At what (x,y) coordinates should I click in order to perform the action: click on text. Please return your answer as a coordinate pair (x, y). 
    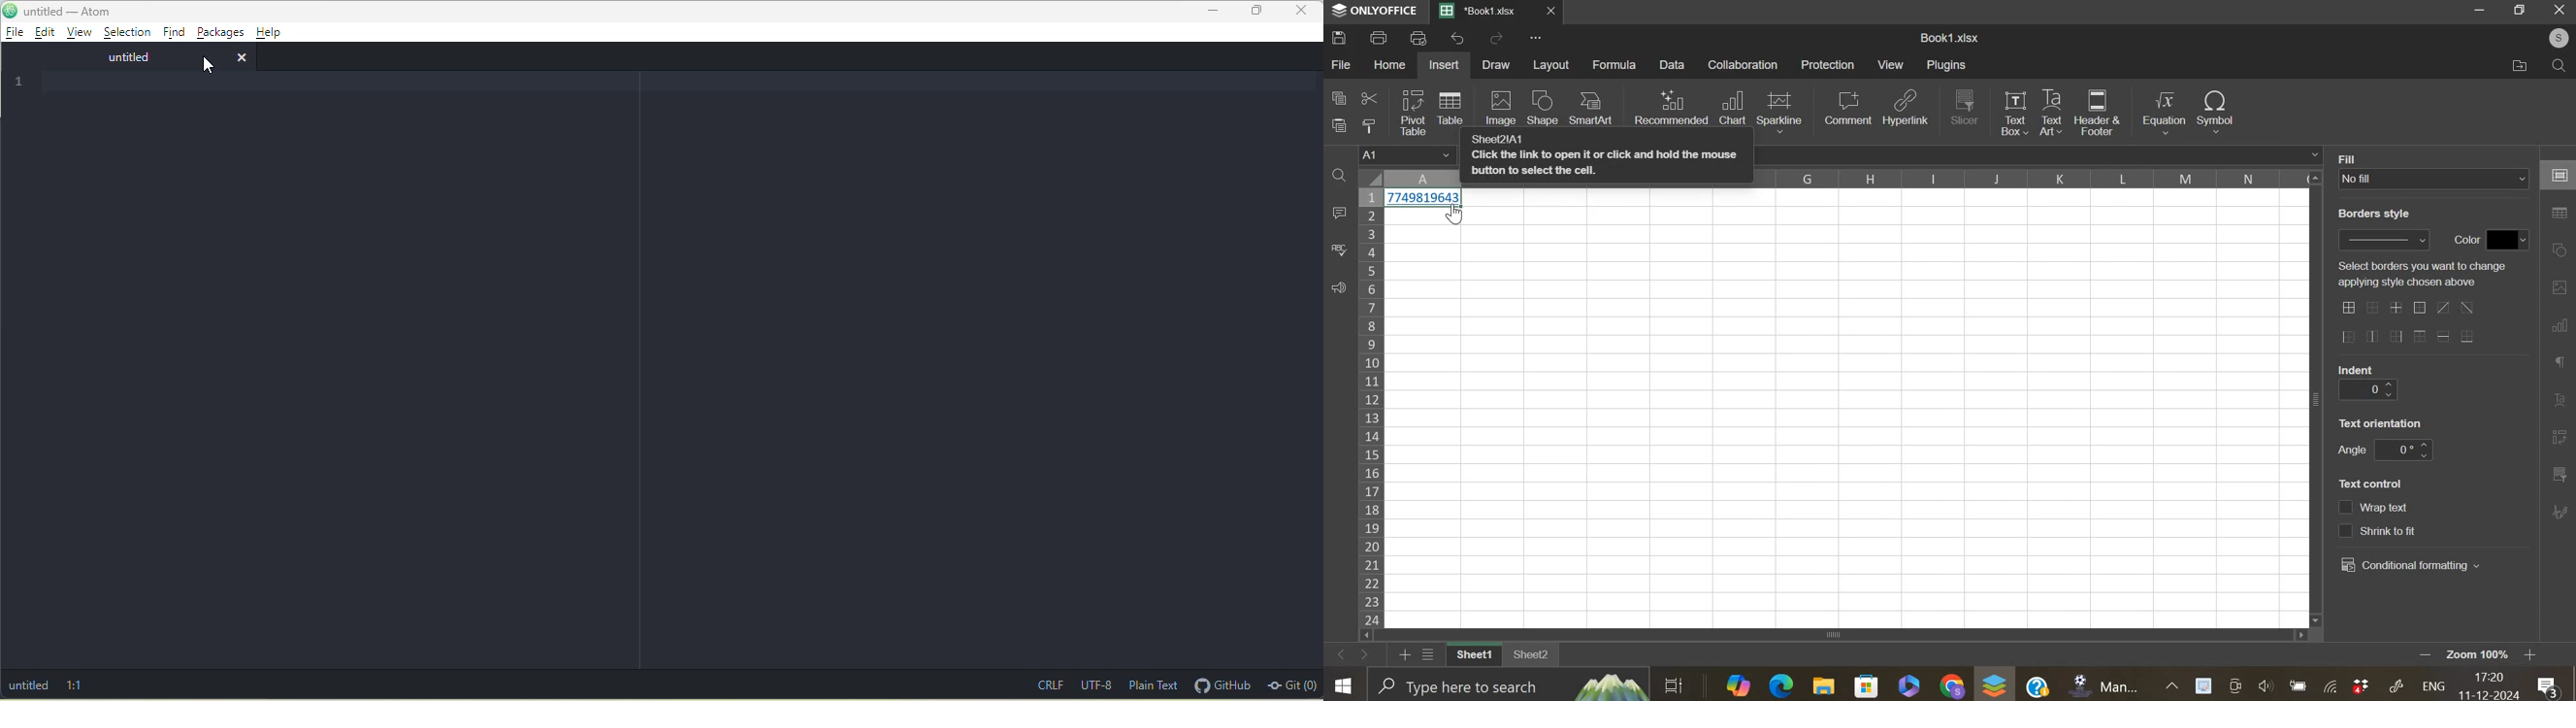
    Looking at the image, I should click on (2421, 274).